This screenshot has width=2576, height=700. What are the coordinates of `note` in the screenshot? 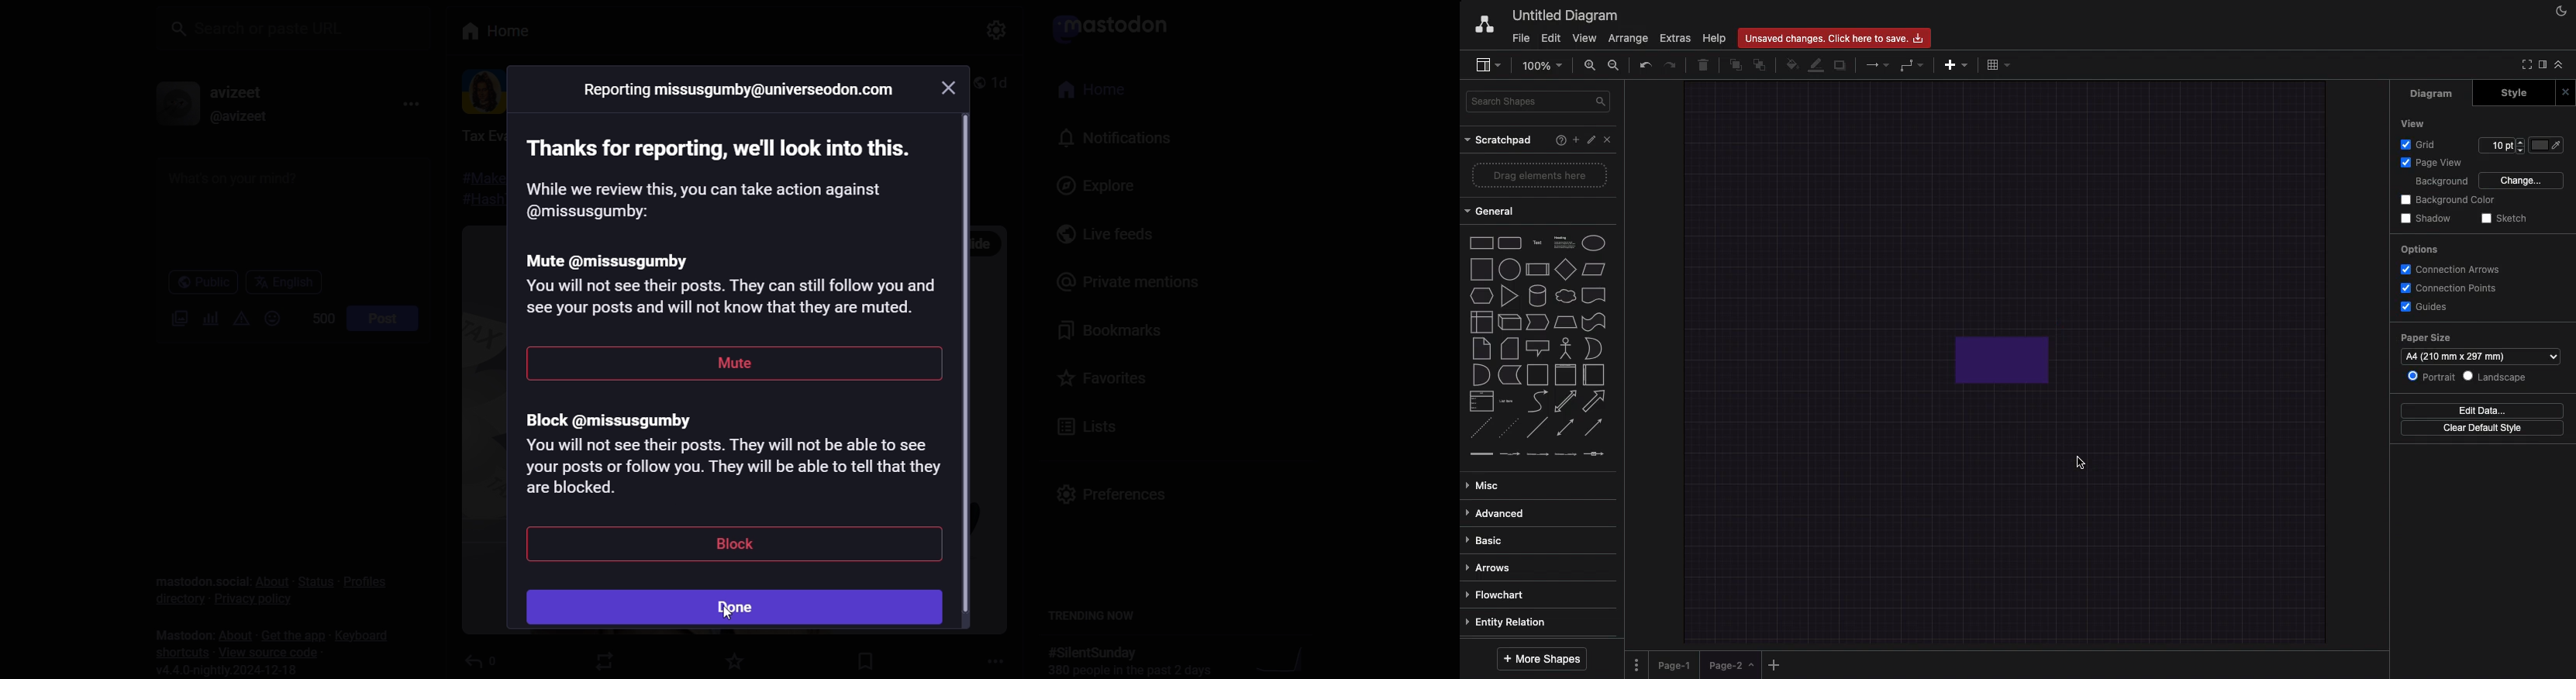 It's located at (1481, 348).